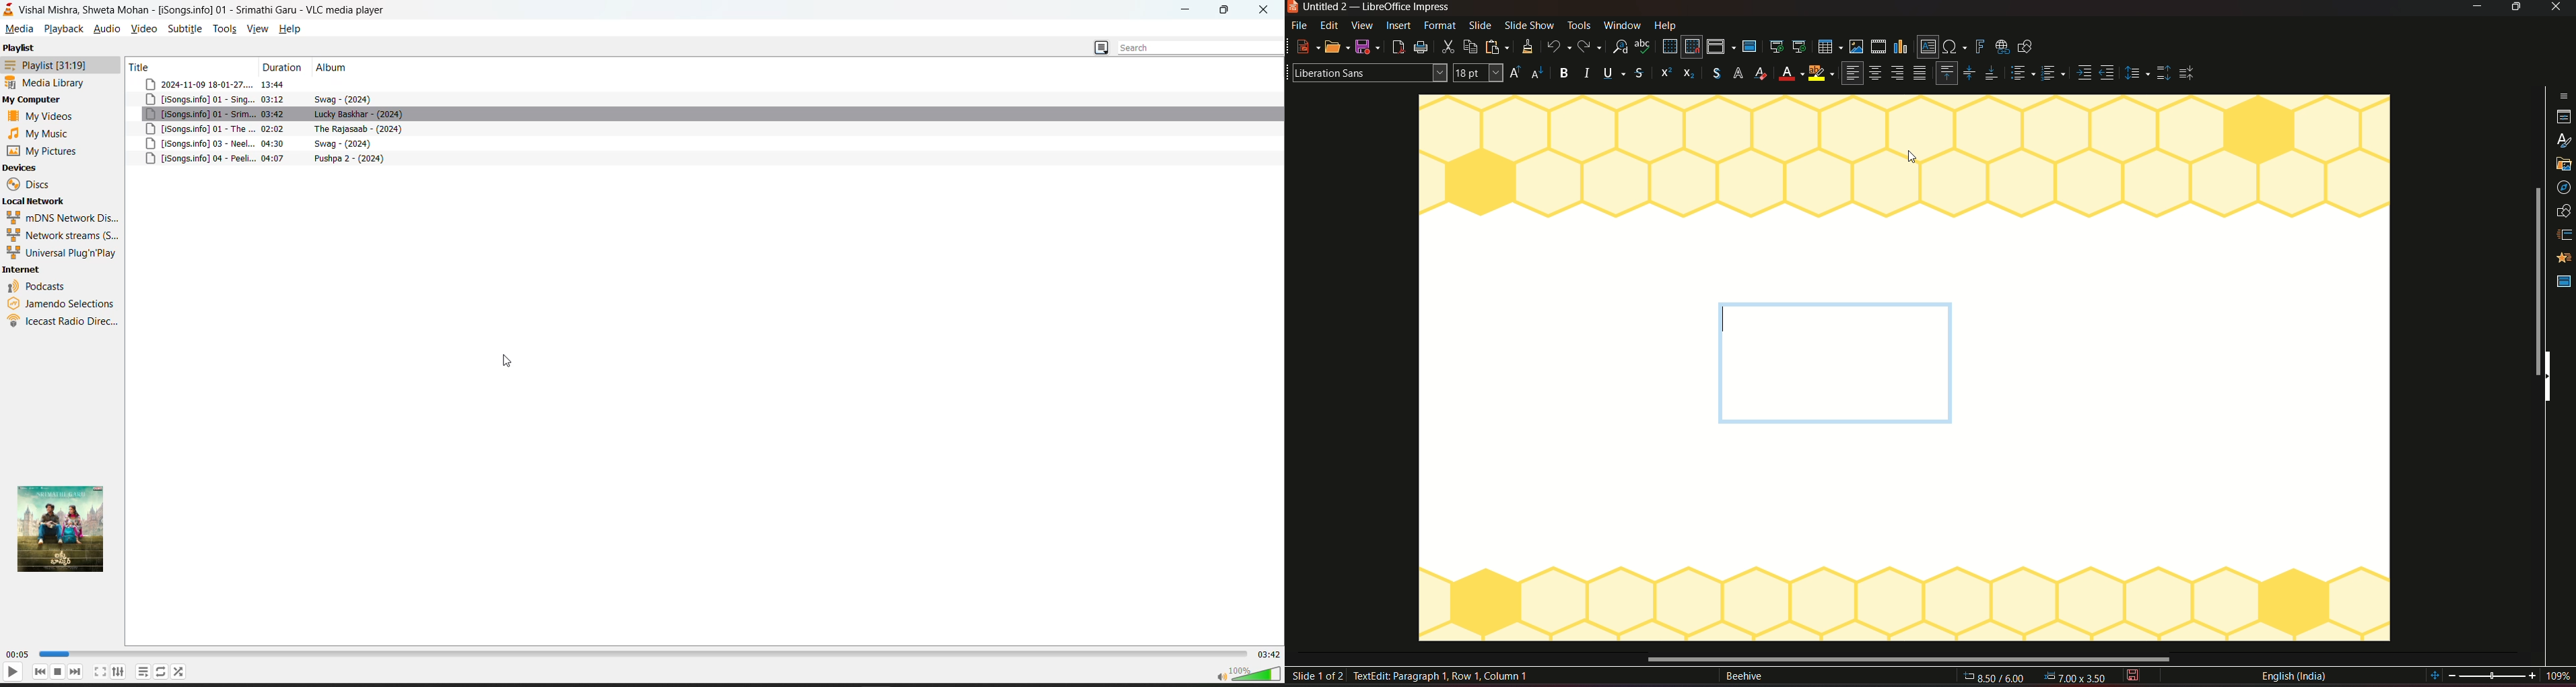  What do you see at coordinates (2077, 678) in the screenshot?
I see `dimensions 0.00*0.00` at bounding box center [2077, 678].